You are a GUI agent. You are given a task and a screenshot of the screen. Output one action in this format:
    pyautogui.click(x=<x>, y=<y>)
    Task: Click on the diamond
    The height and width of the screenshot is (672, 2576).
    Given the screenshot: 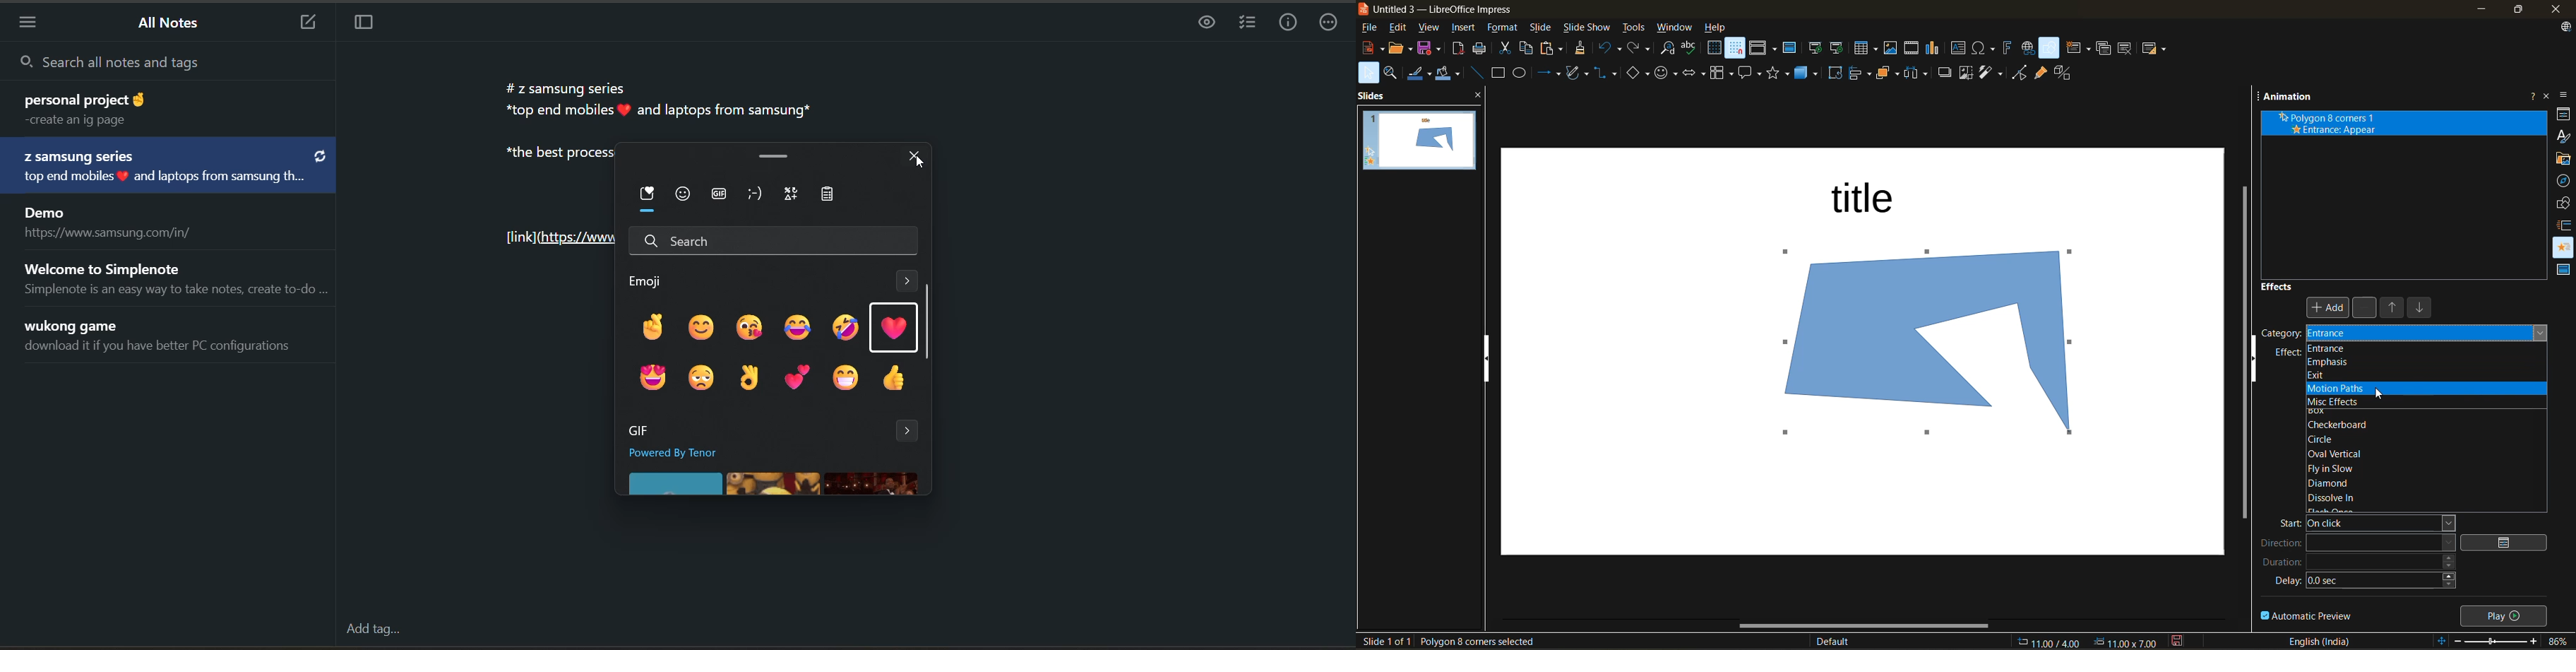 What is the action you would take?
    pyautogui.click(x=2327, y=483)
    